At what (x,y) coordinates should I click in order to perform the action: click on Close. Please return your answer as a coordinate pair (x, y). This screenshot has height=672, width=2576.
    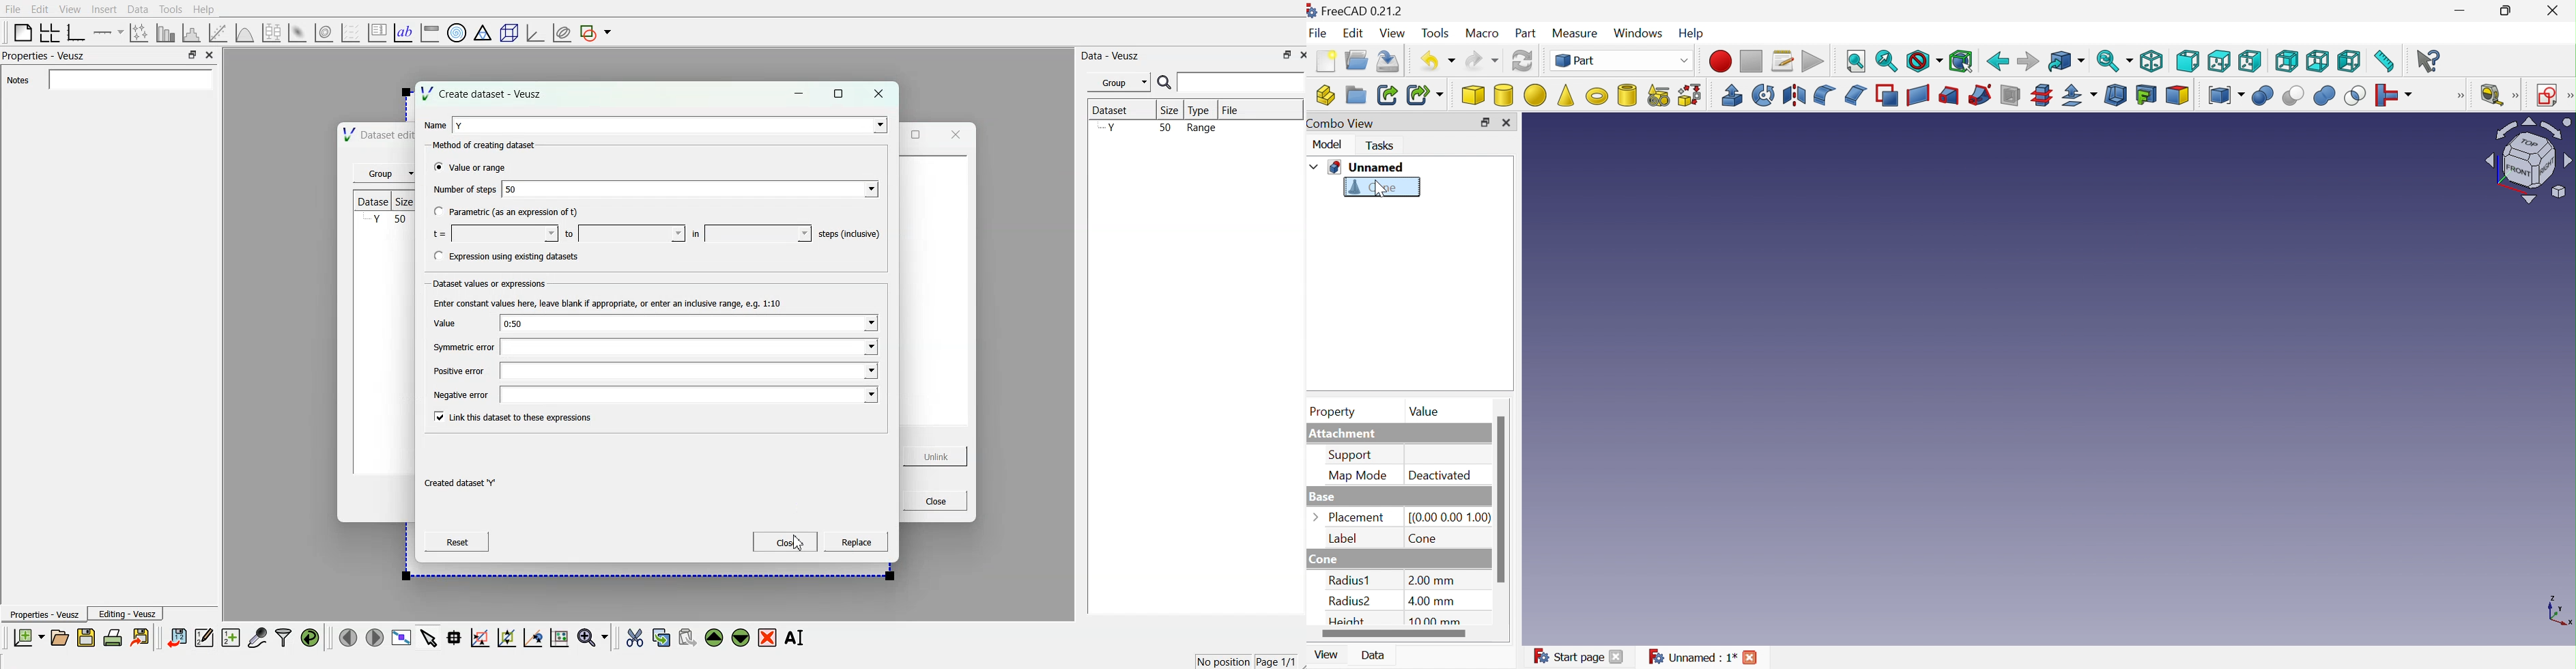
    Looking at the image, I should click on (785, 543).